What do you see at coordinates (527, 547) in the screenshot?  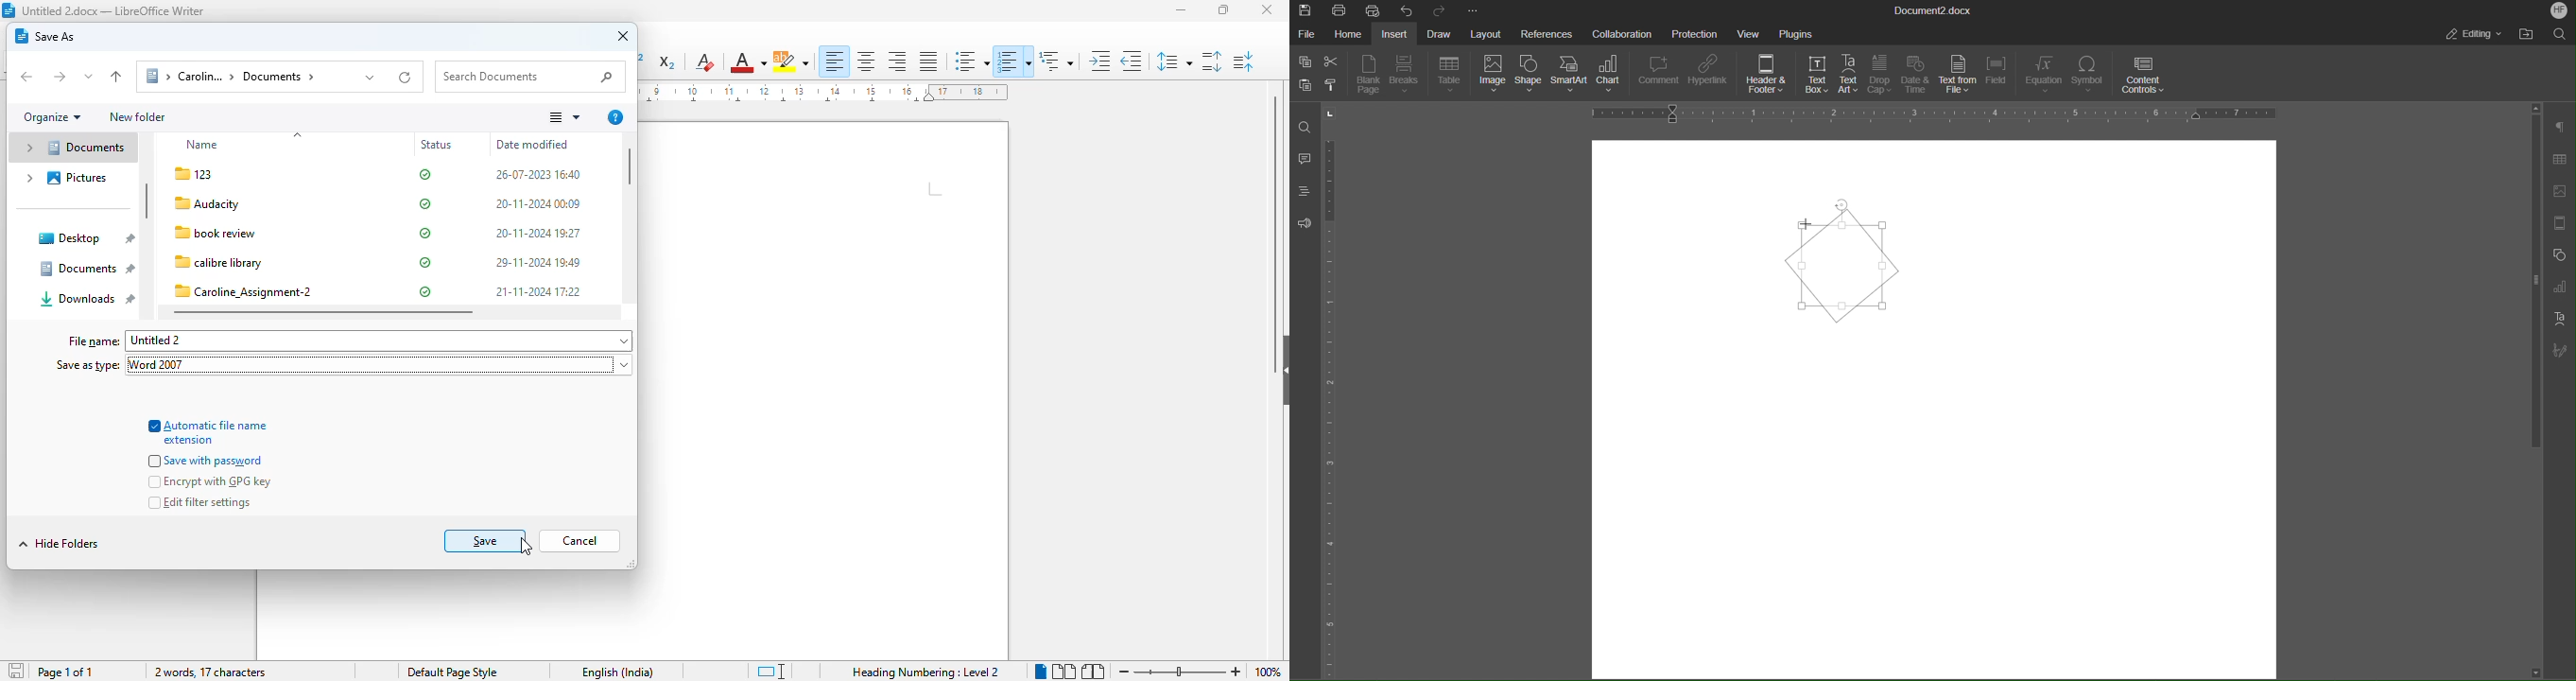 I see `cursor` at bounding box center [527, 547].